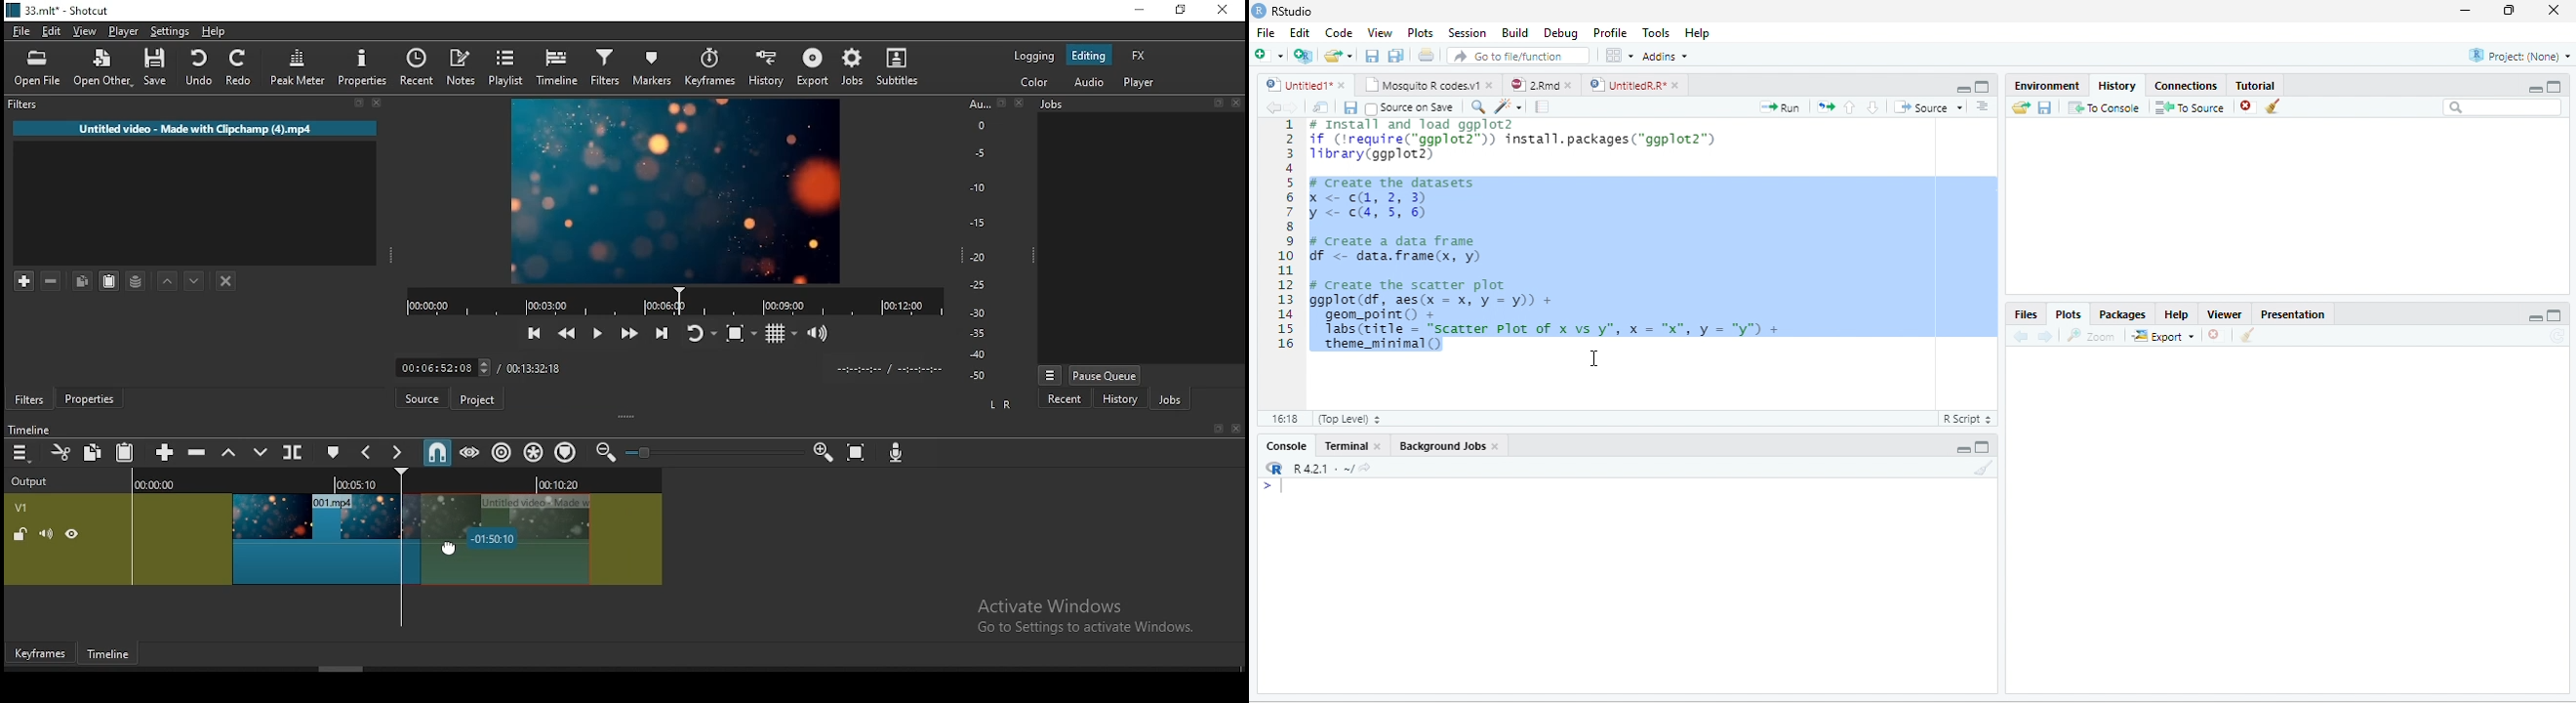 The image size is (2576, 728). I want to click on Viewer, so click(2226, 314).